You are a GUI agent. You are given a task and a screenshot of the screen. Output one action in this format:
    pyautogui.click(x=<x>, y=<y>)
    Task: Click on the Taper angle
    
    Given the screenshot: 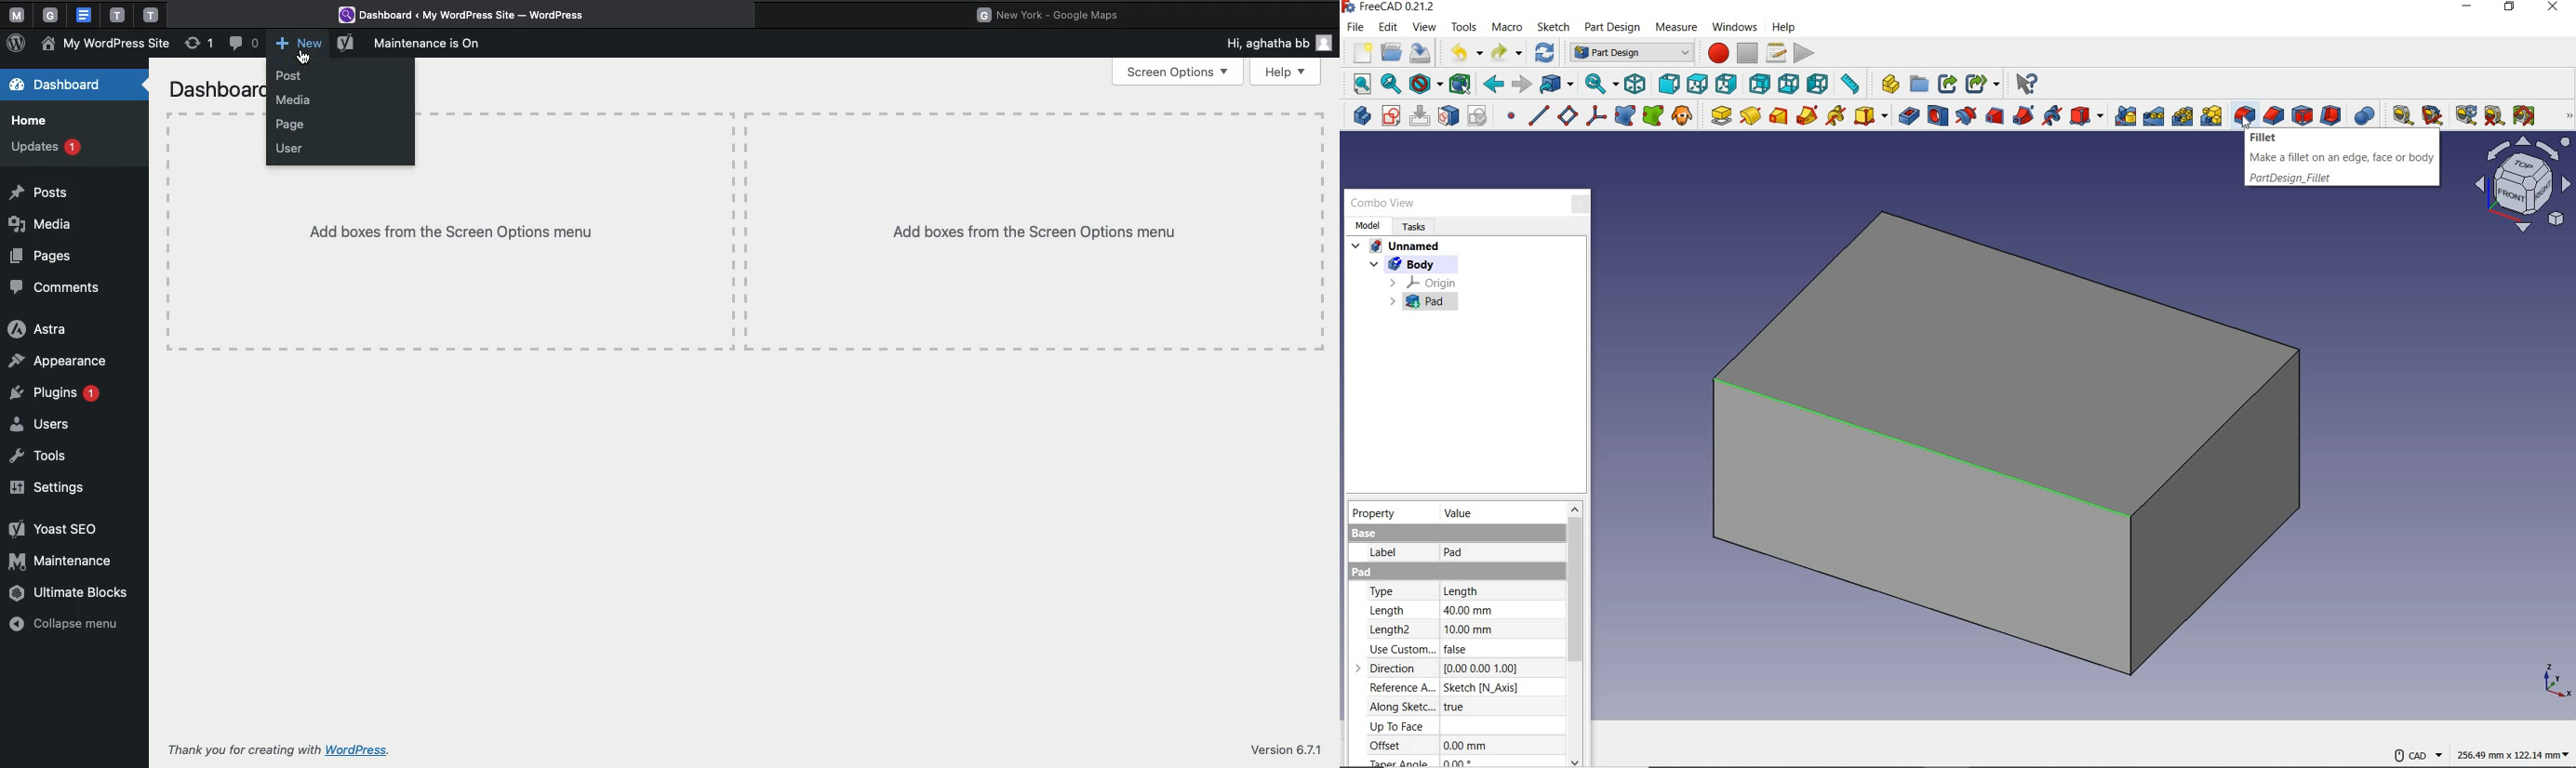 What is the action you would take?
    pyautogui.click(x=1402, y=761)
    